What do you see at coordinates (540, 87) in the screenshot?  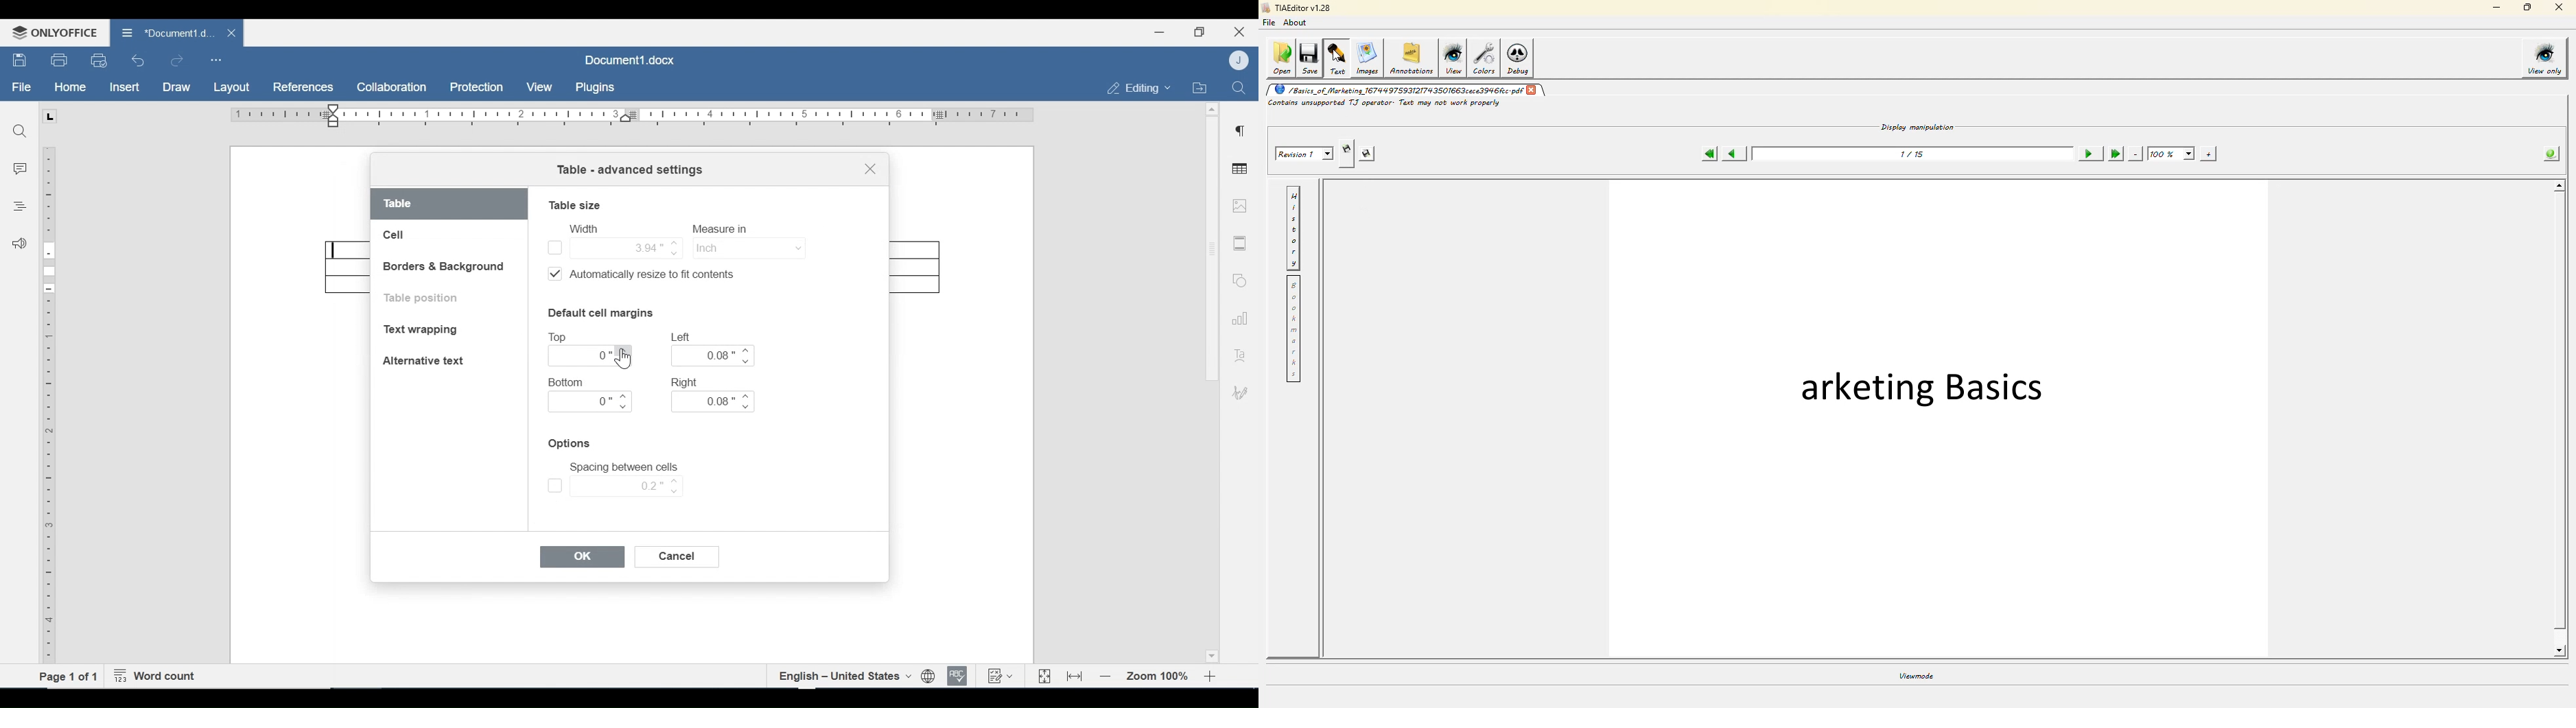 I see `View` at bounding box center [540, 87].